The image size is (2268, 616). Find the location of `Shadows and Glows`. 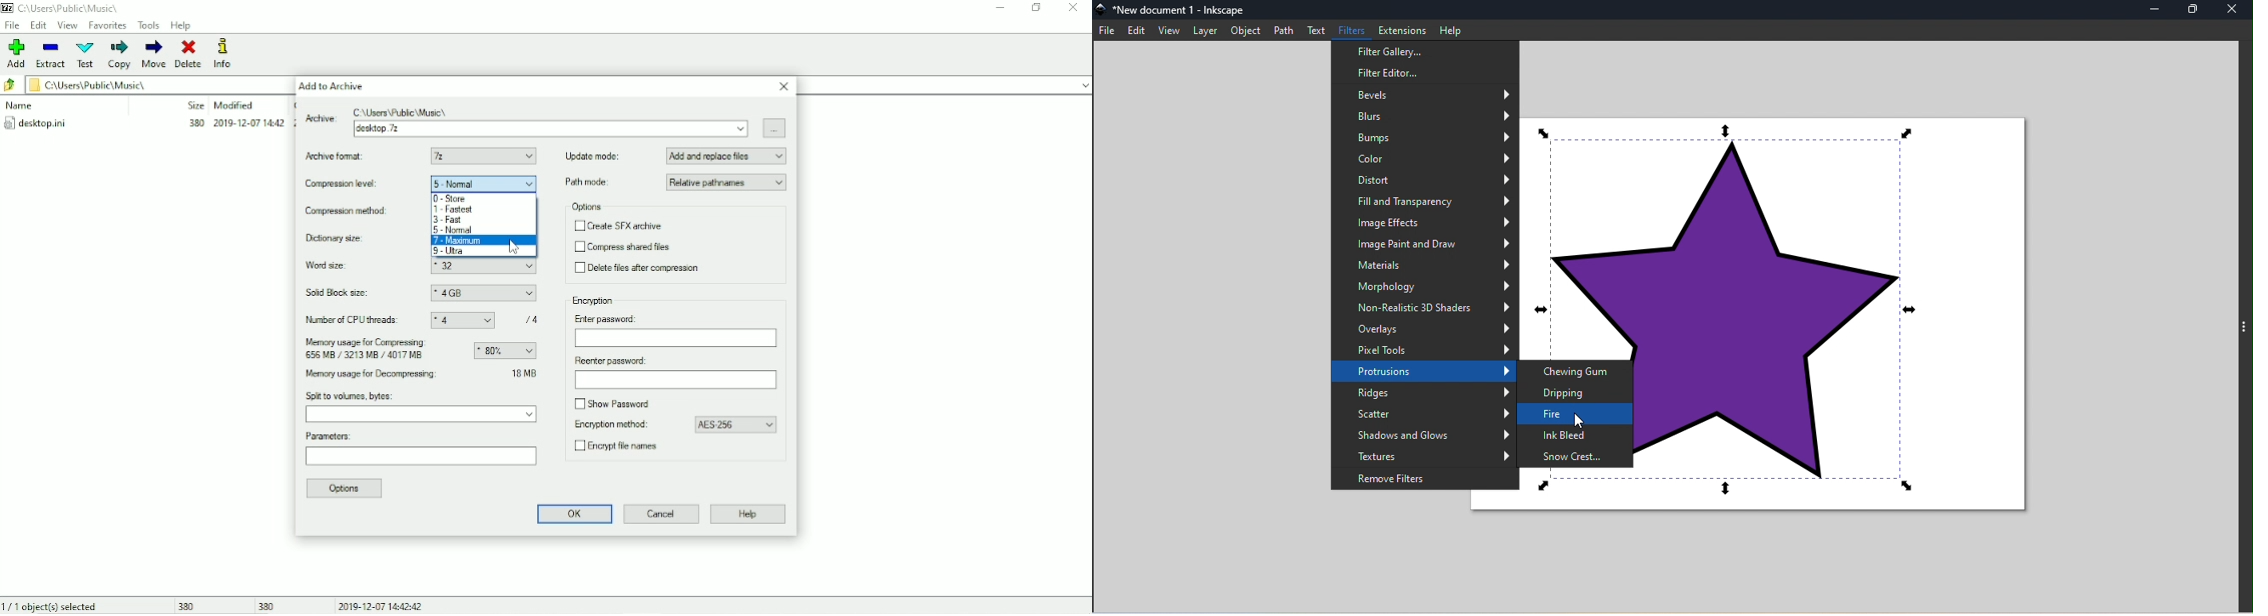

Shadows and Glows is located at coordinates (1422, 435).